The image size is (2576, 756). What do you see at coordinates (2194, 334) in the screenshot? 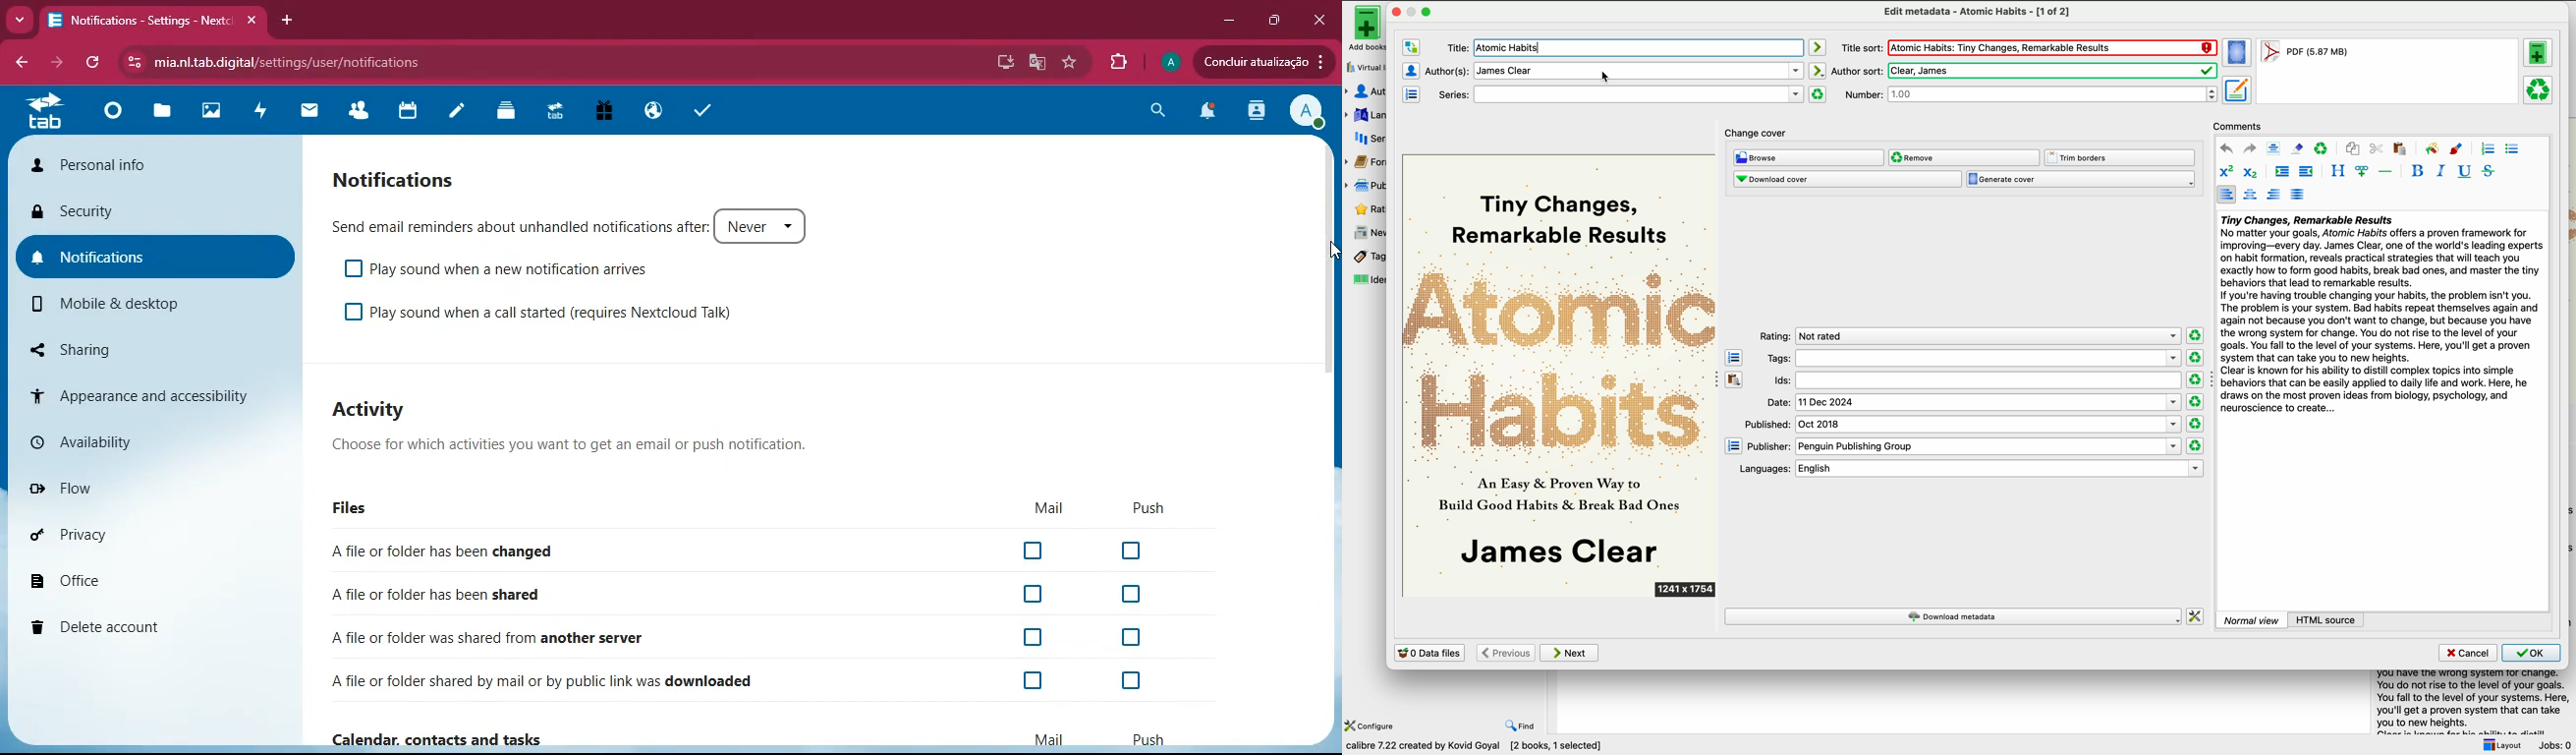
I see `clear rating` at bounding box center [2194, 334].